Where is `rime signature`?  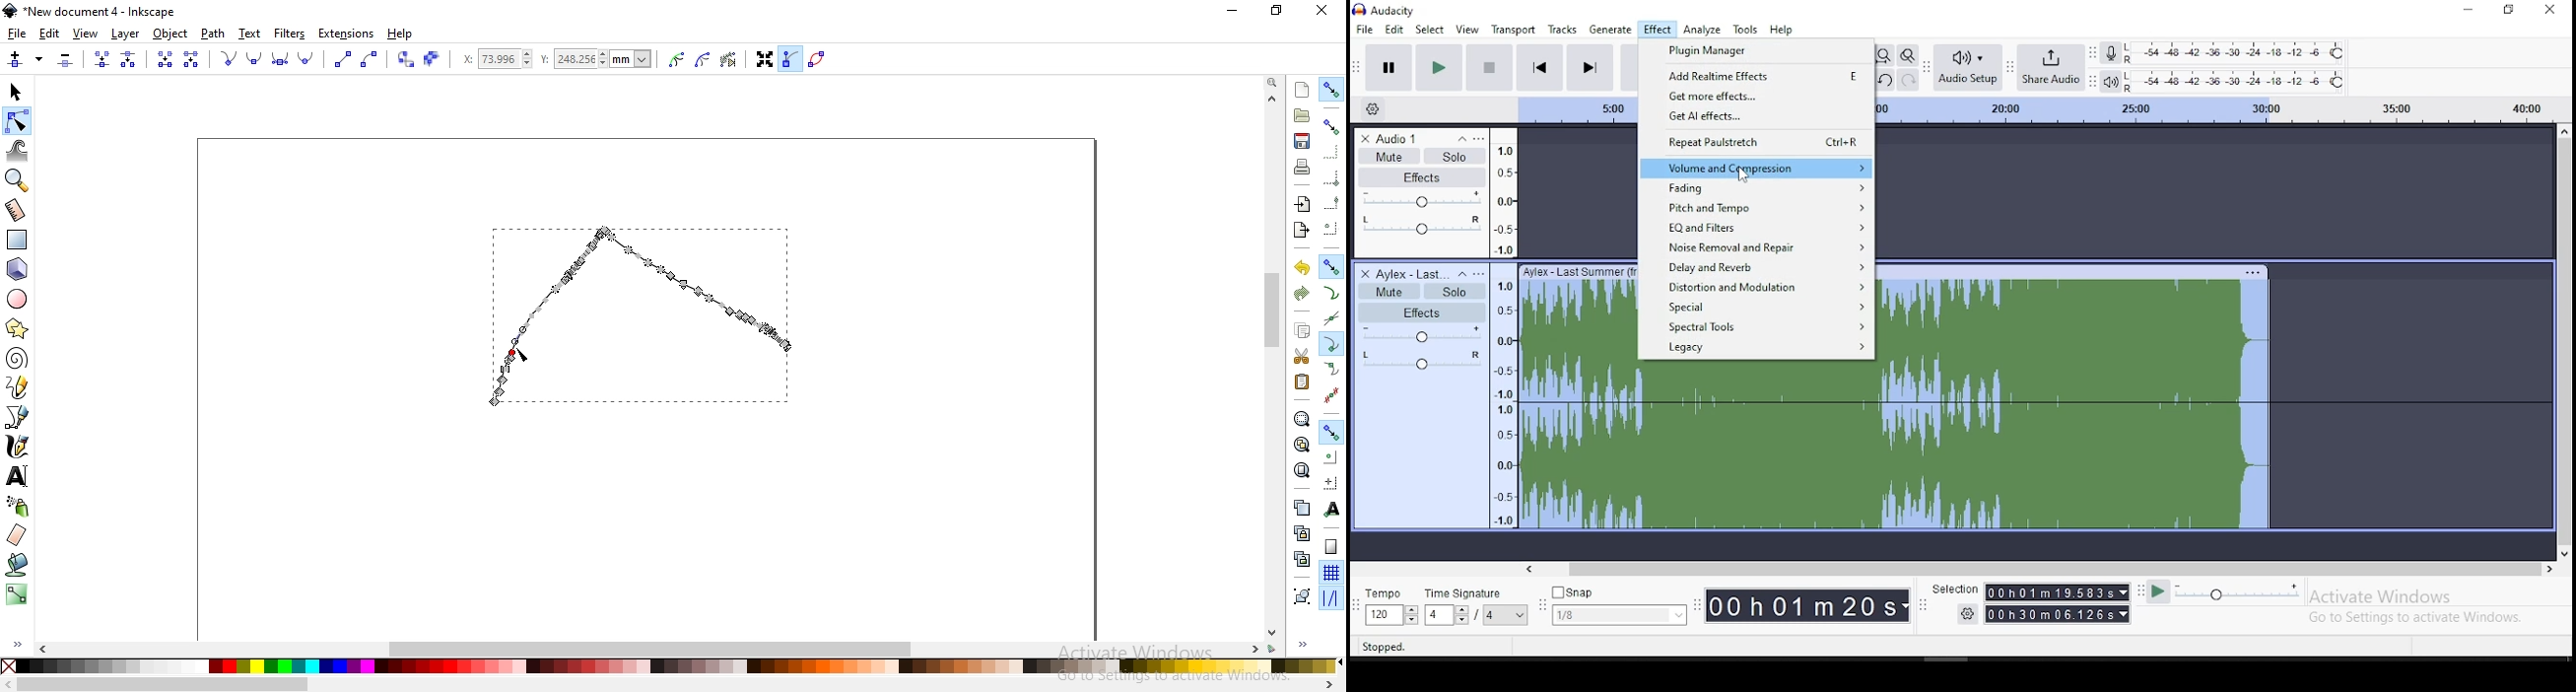
rime signature is located at coordinates (1477, 607).